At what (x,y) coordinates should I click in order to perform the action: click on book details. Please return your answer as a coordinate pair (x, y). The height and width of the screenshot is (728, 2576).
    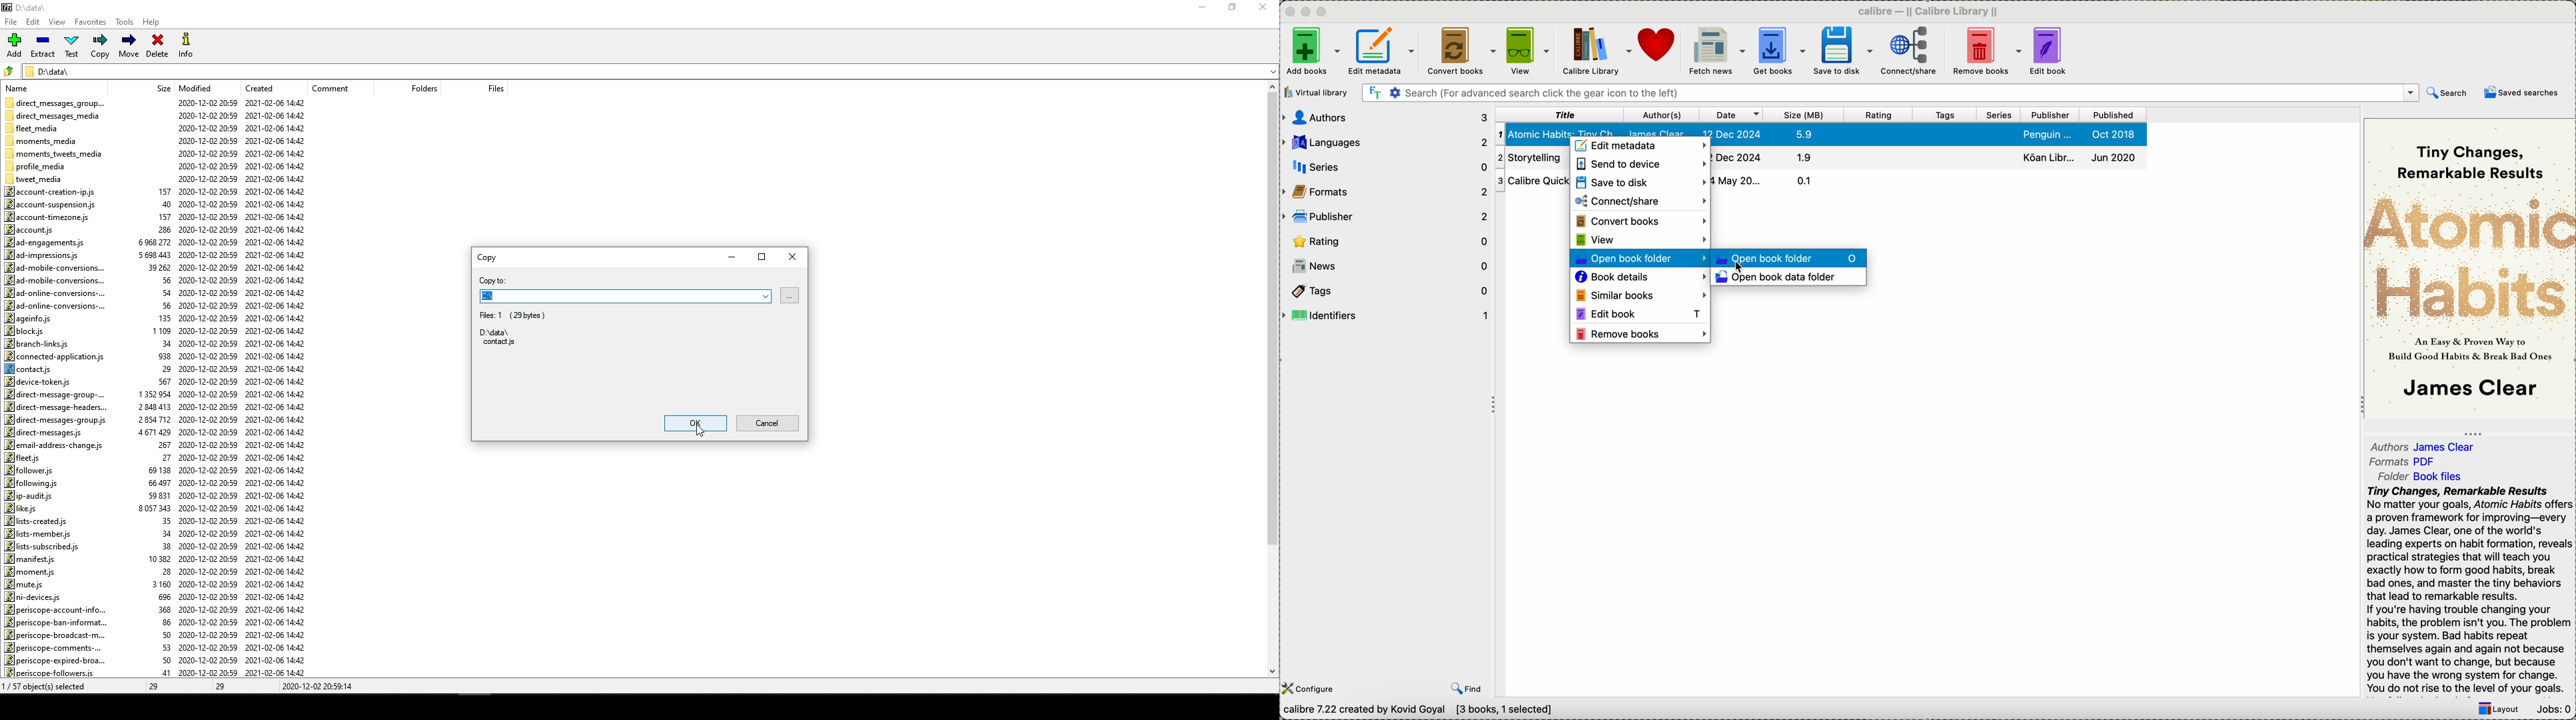
    Looking at the image, I should click on (1640, 277).